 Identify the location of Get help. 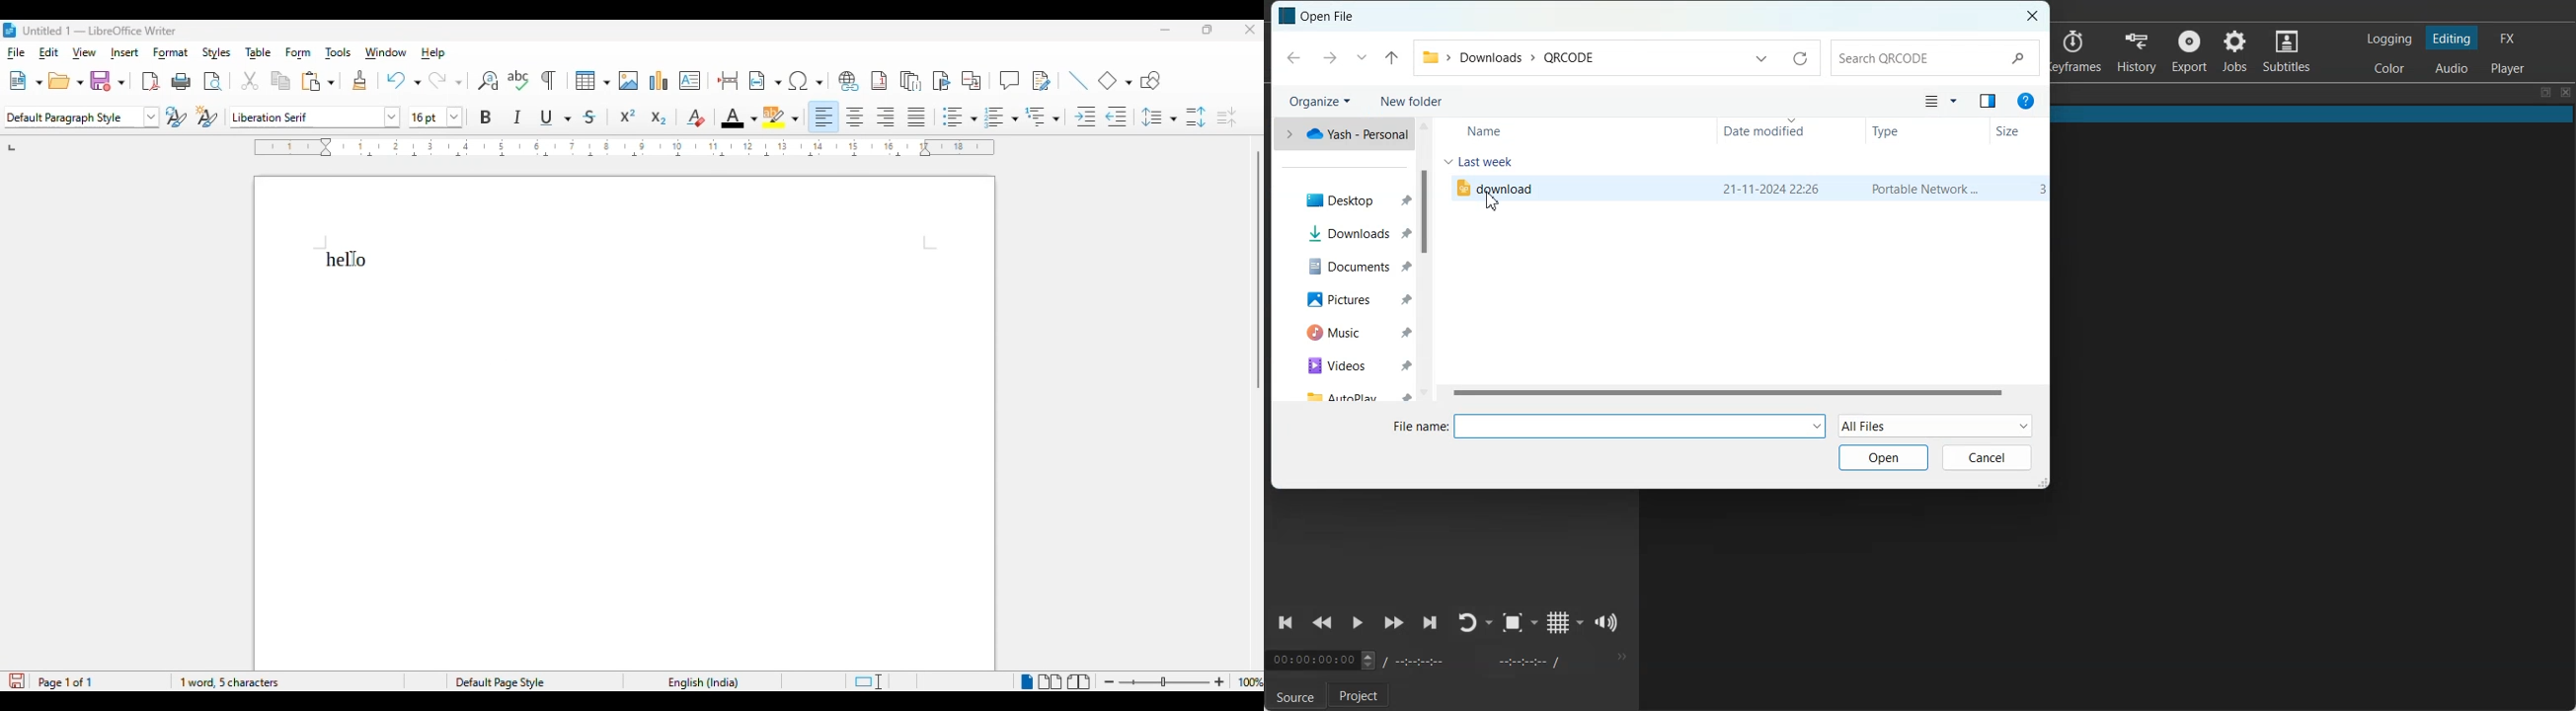
(2026, 101).